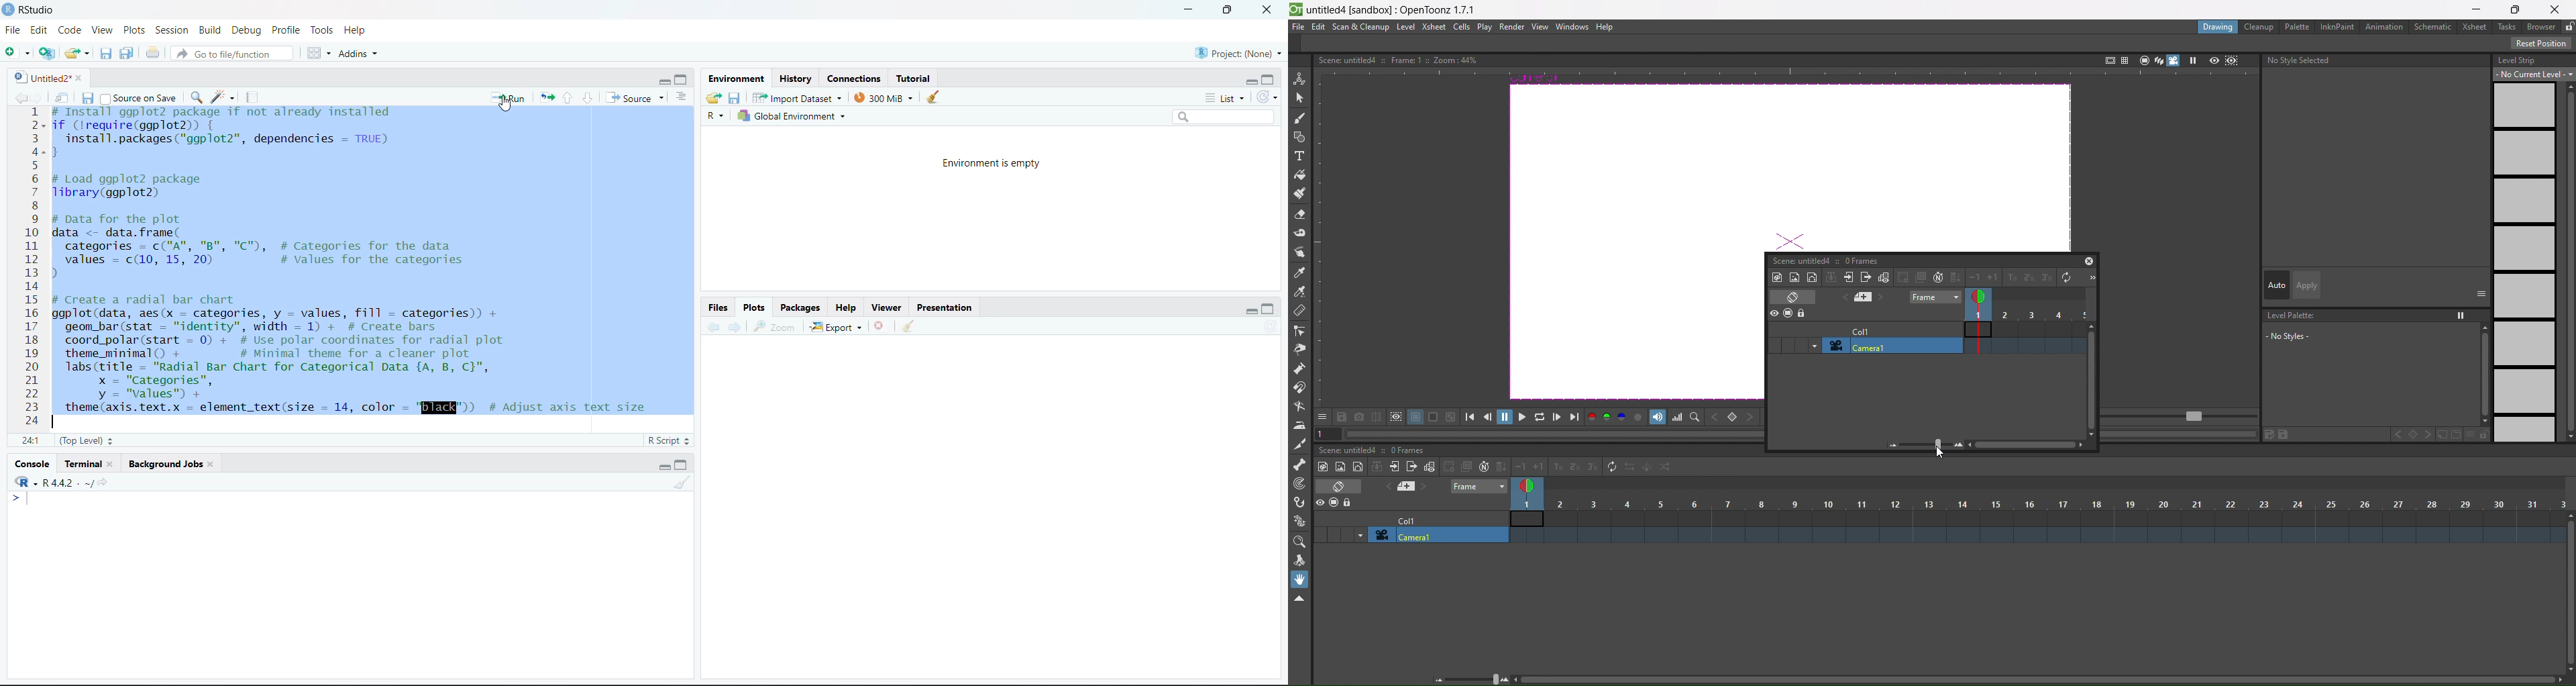  I want to click on ew raster level, so click(1339, 467).